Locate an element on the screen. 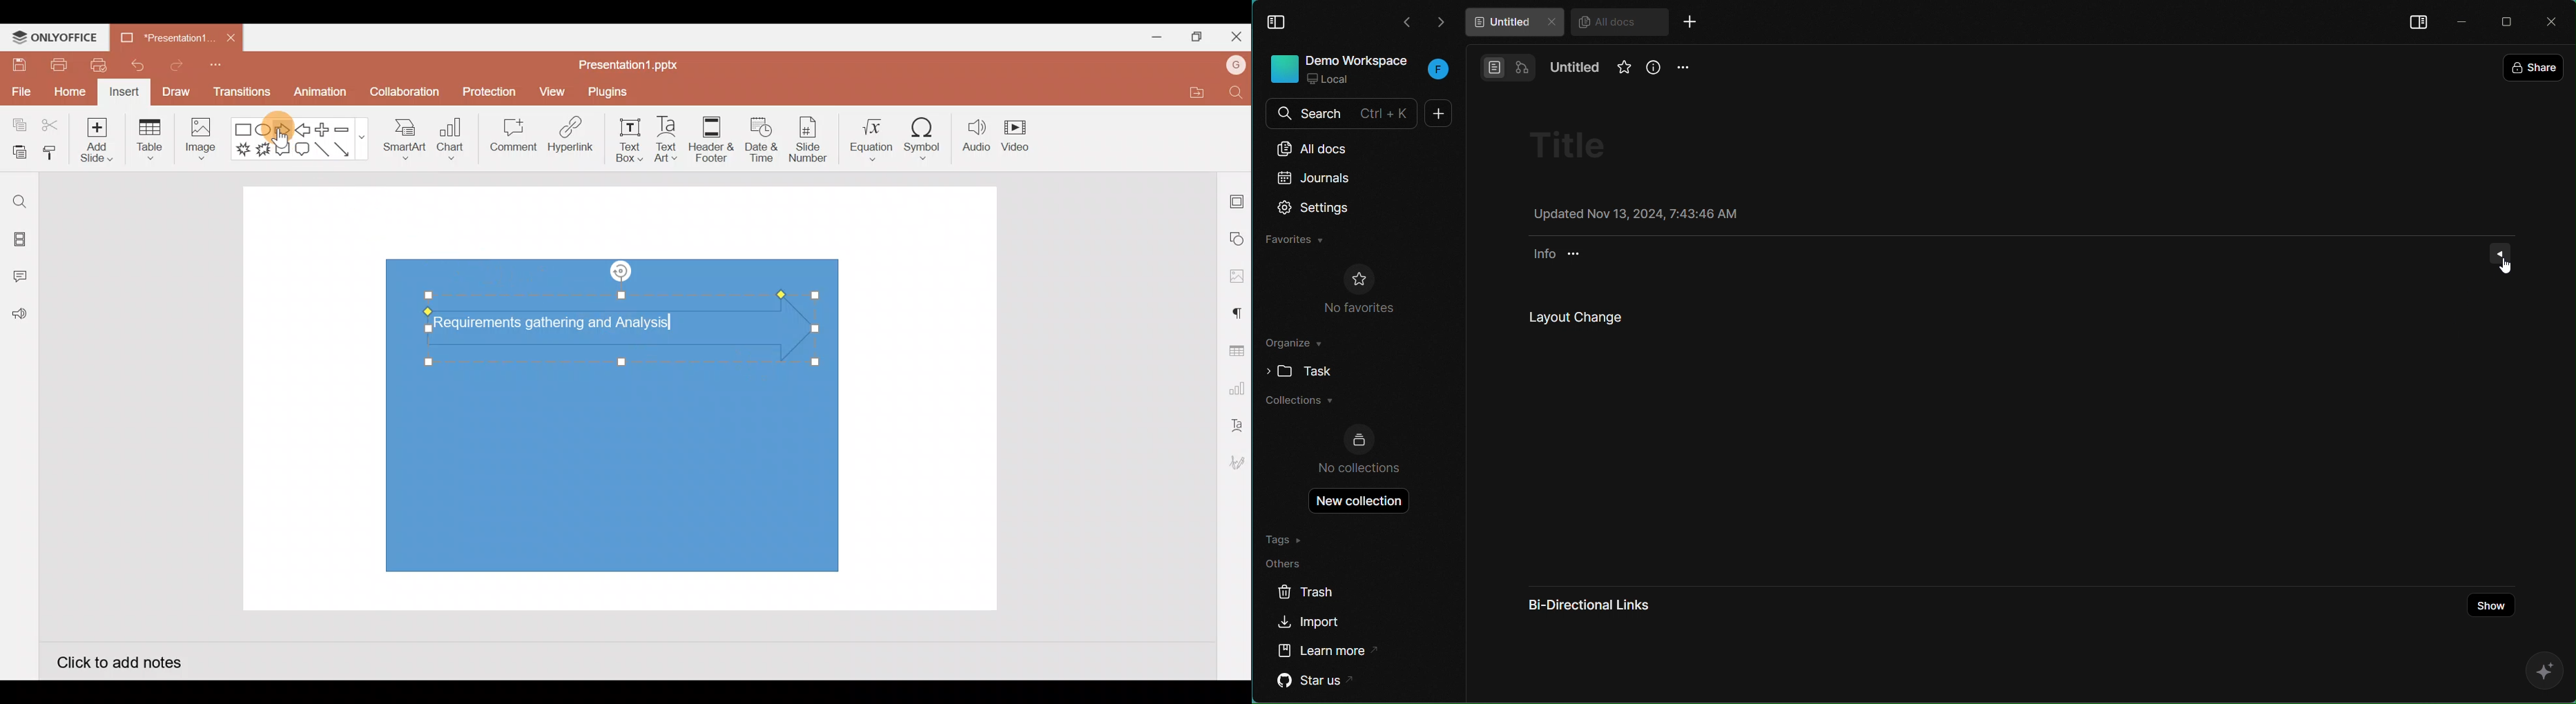  Chart settings is located at coordinates (1235, 386).